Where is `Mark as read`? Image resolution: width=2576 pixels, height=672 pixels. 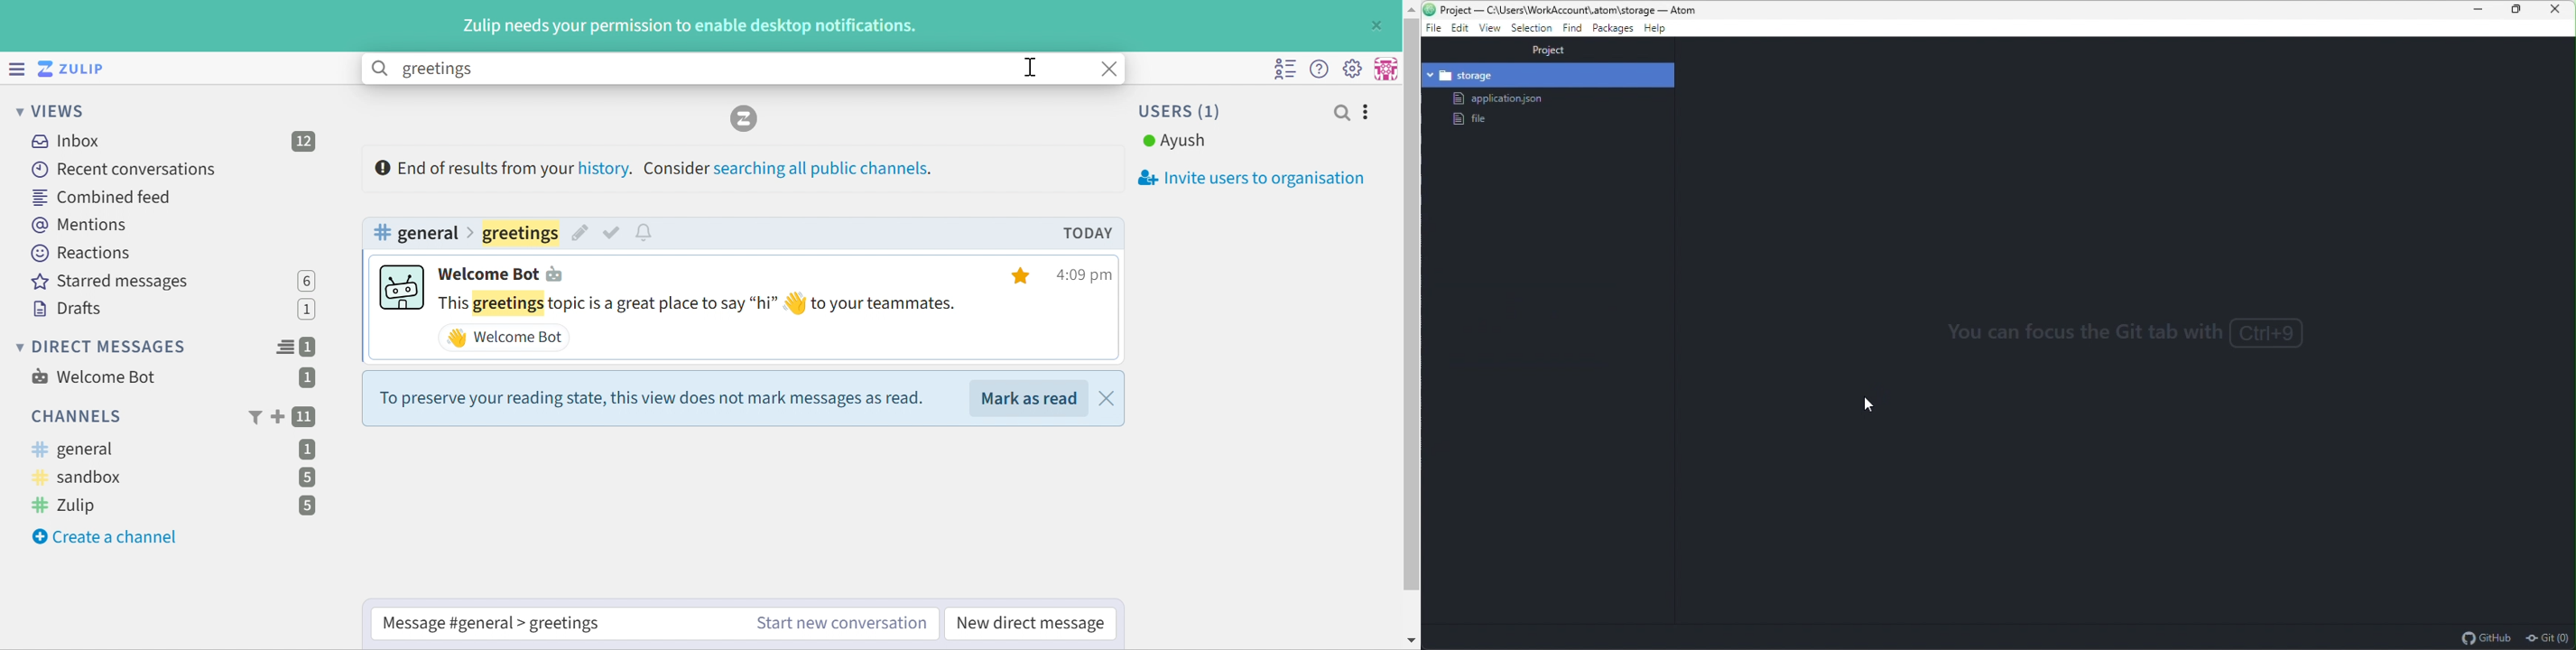 Mark as read is located at coordinates (1030, 398).